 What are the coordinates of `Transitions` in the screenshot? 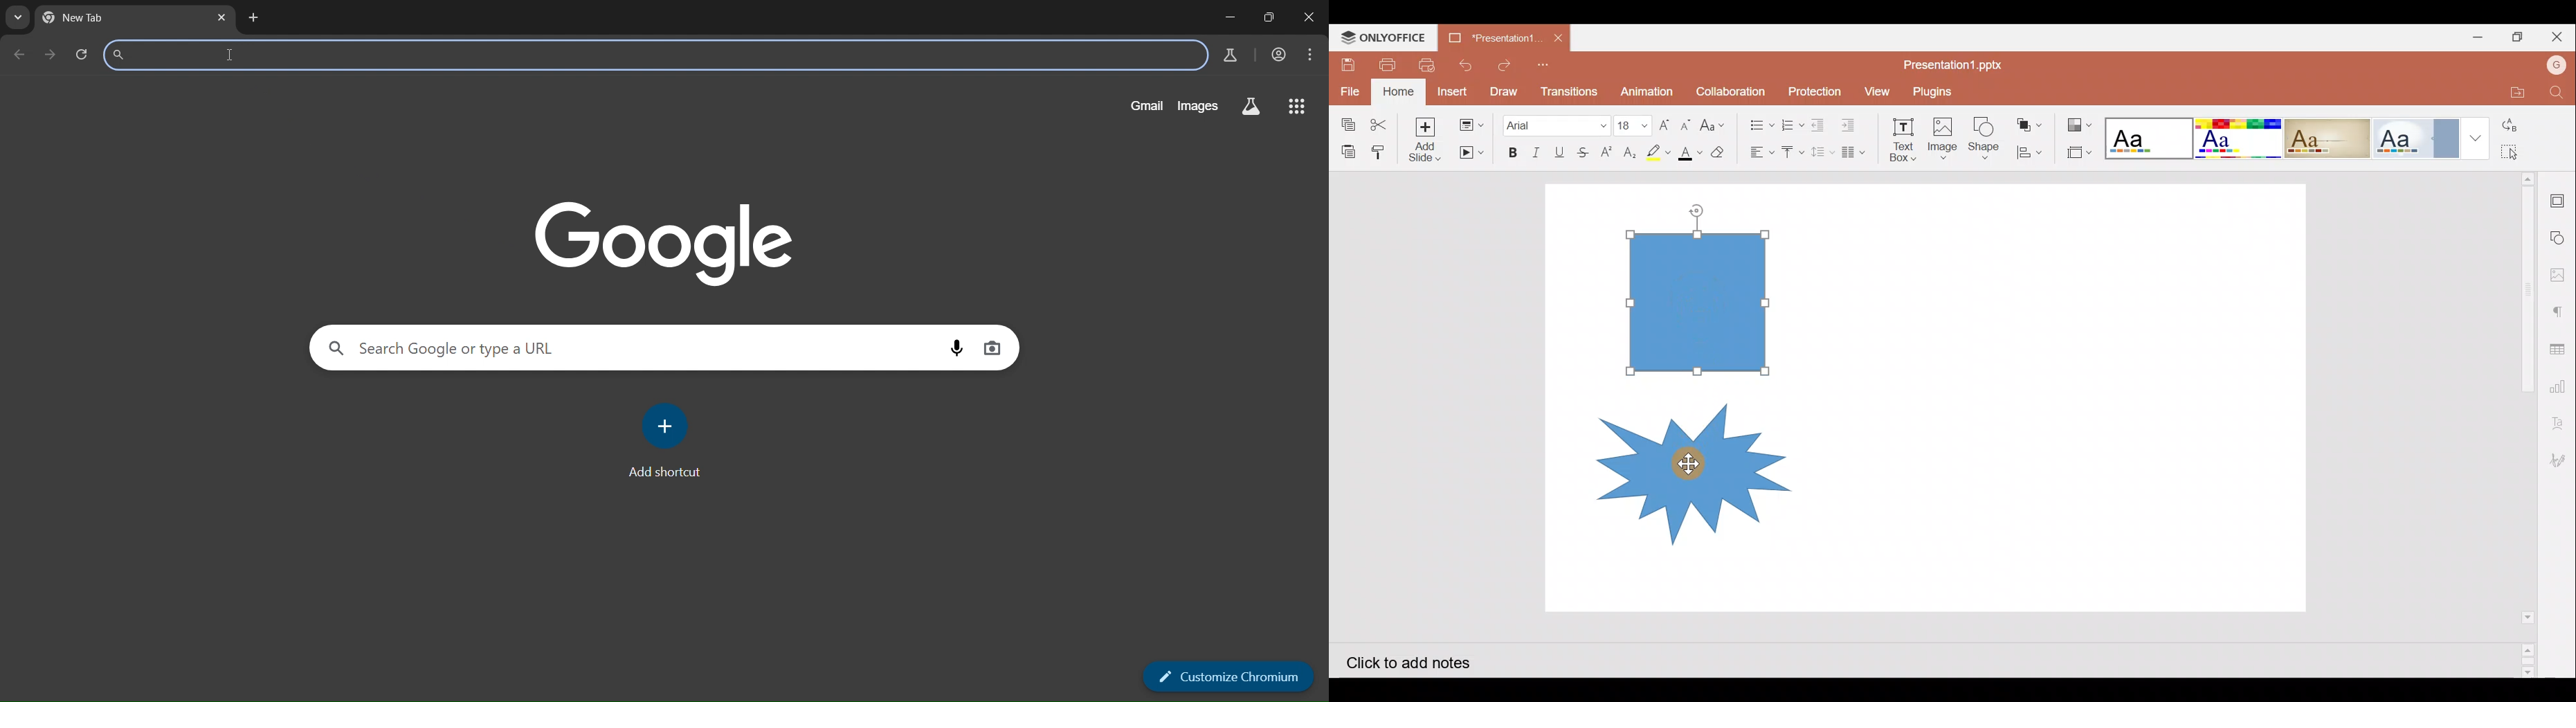 It's located at (1568, 88).